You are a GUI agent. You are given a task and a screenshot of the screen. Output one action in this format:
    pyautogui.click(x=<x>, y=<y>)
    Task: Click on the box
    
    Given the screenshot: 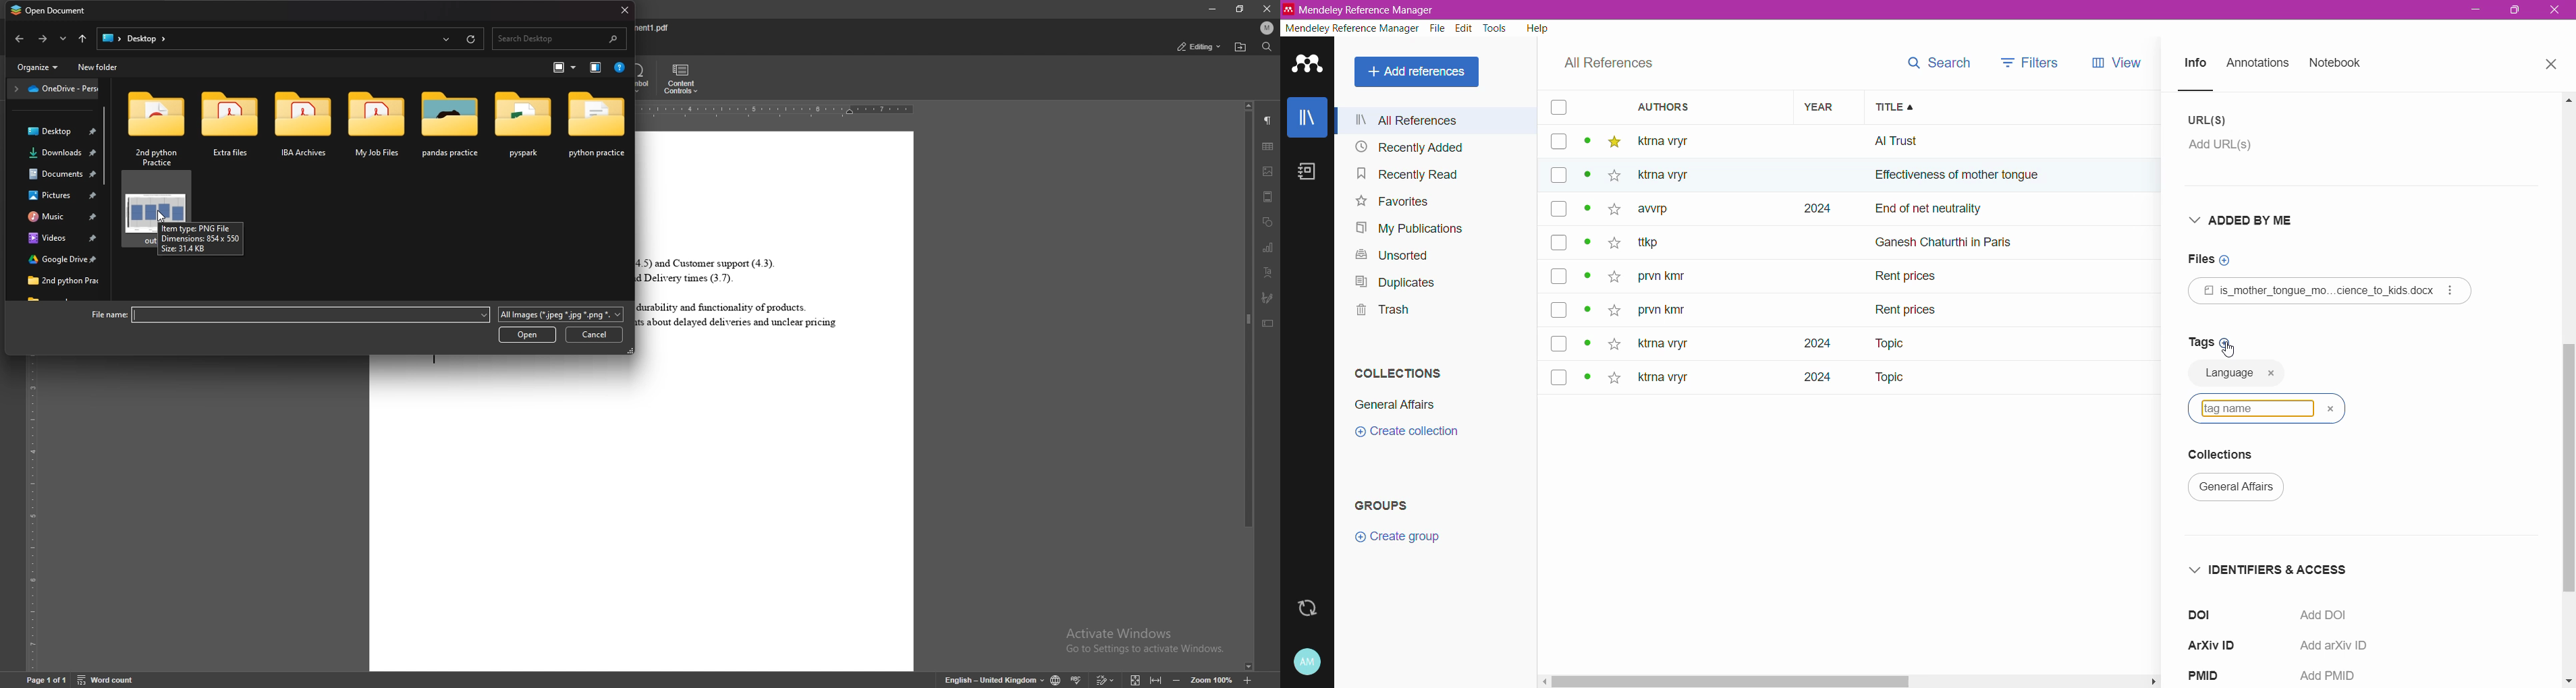 What is the action you would take?
    pyautogui.click(x=1558, y=142)
    